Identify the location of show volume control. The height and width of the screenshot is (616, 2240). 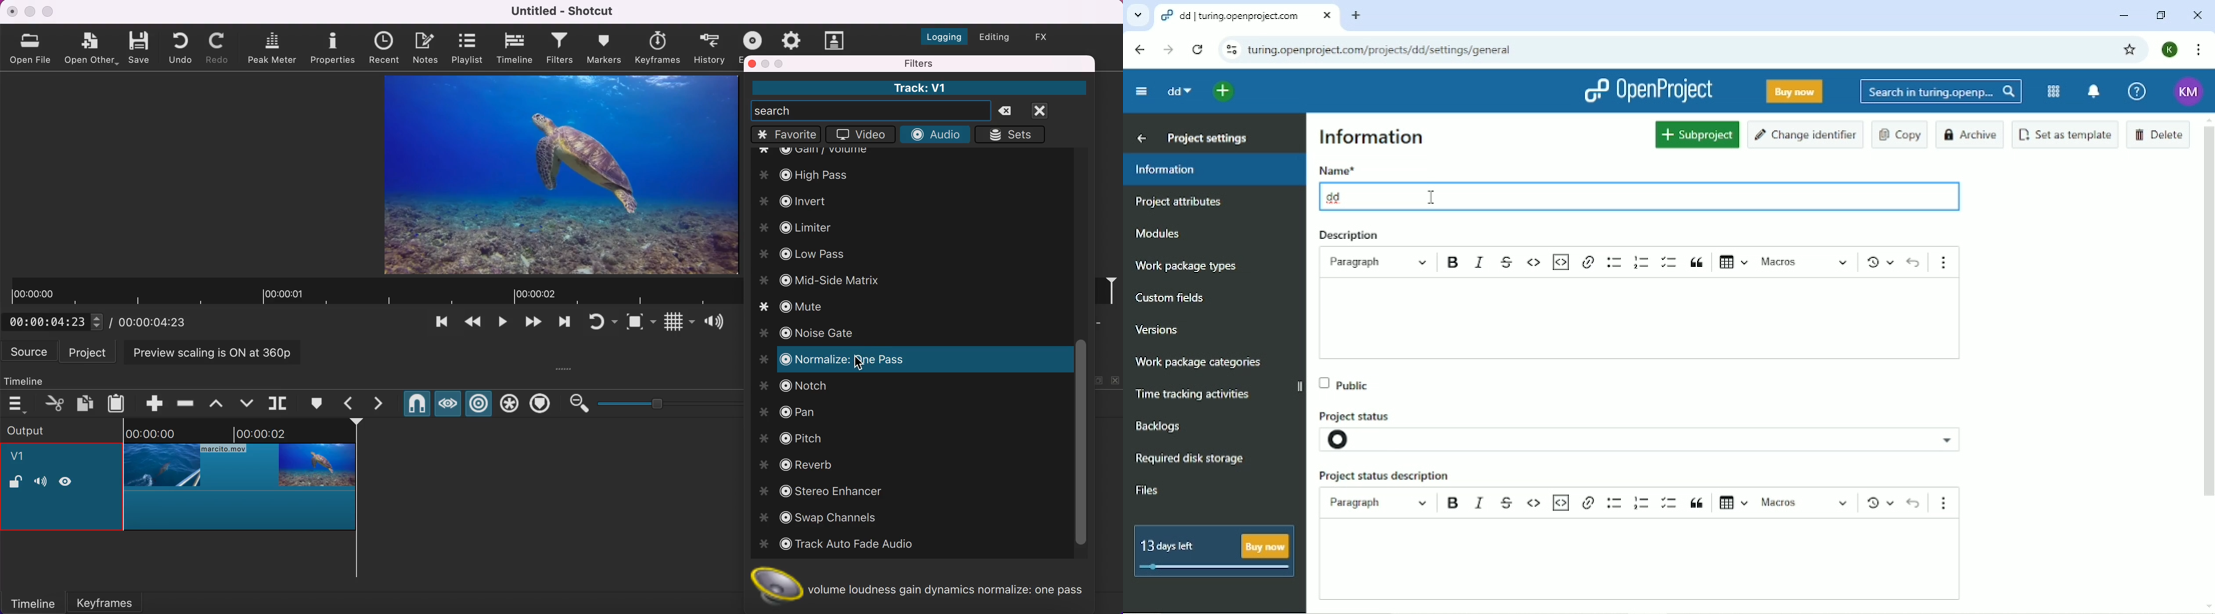
(718, 323).